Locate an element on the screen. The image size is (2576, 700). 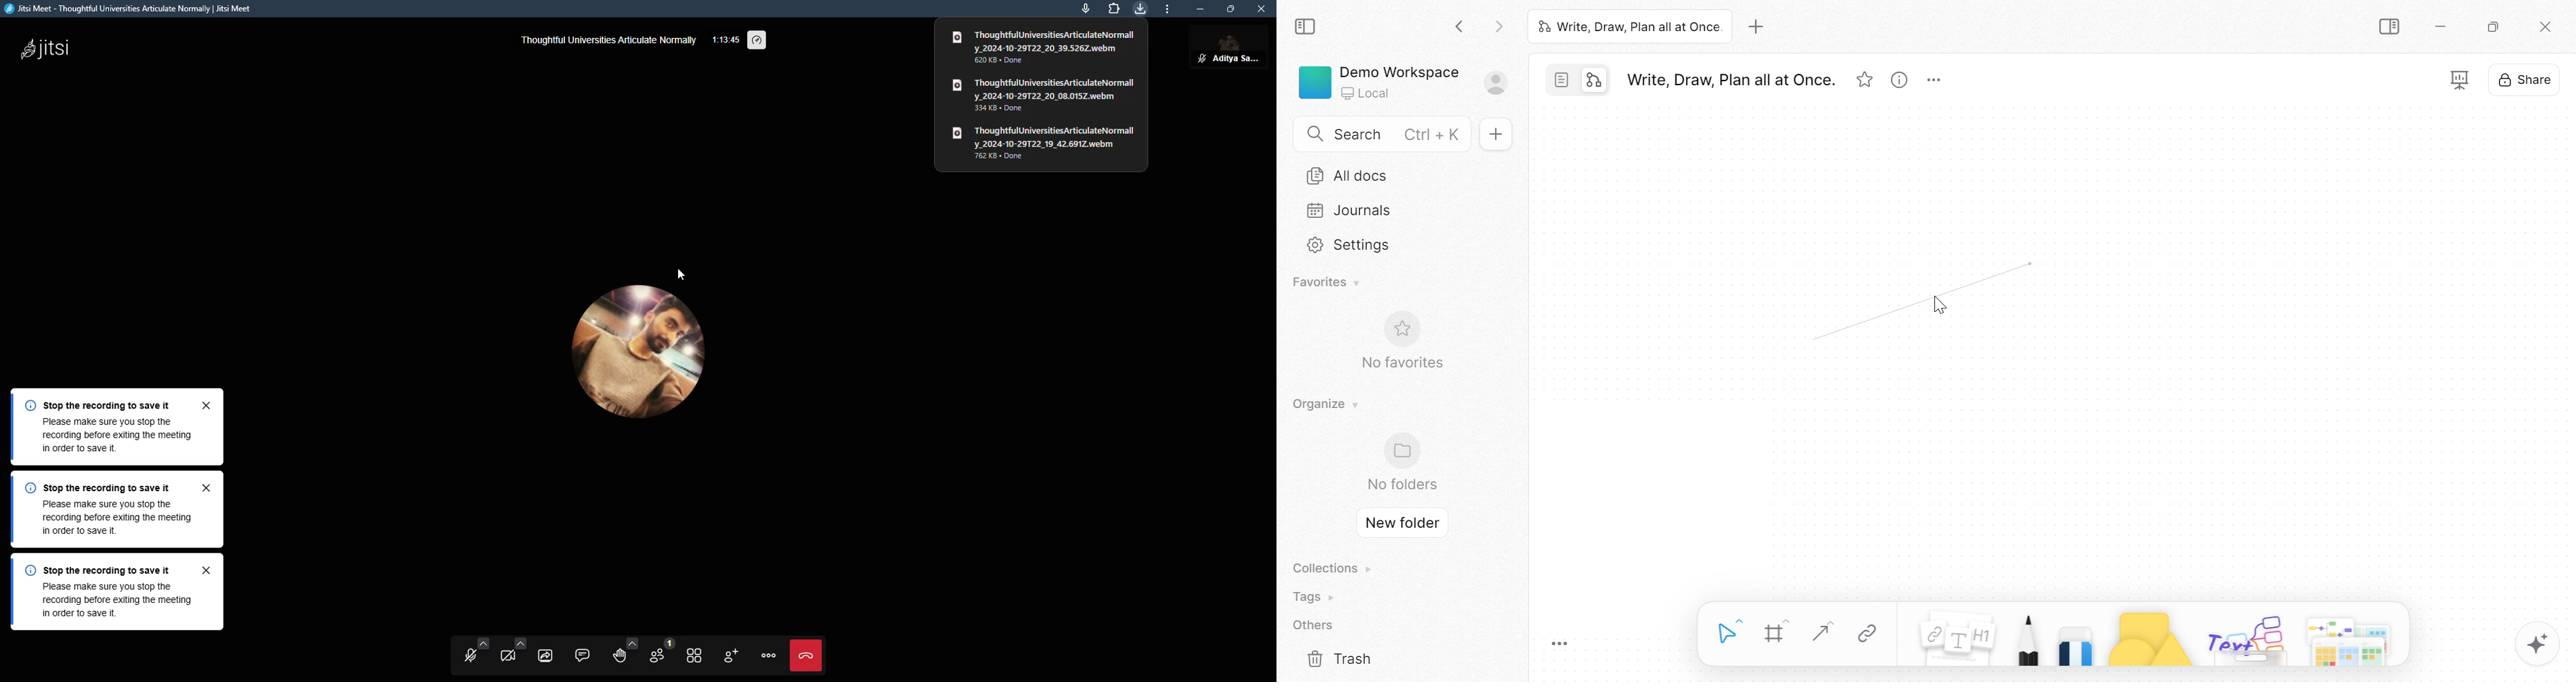
Share is located at coordinates (2525, 83).